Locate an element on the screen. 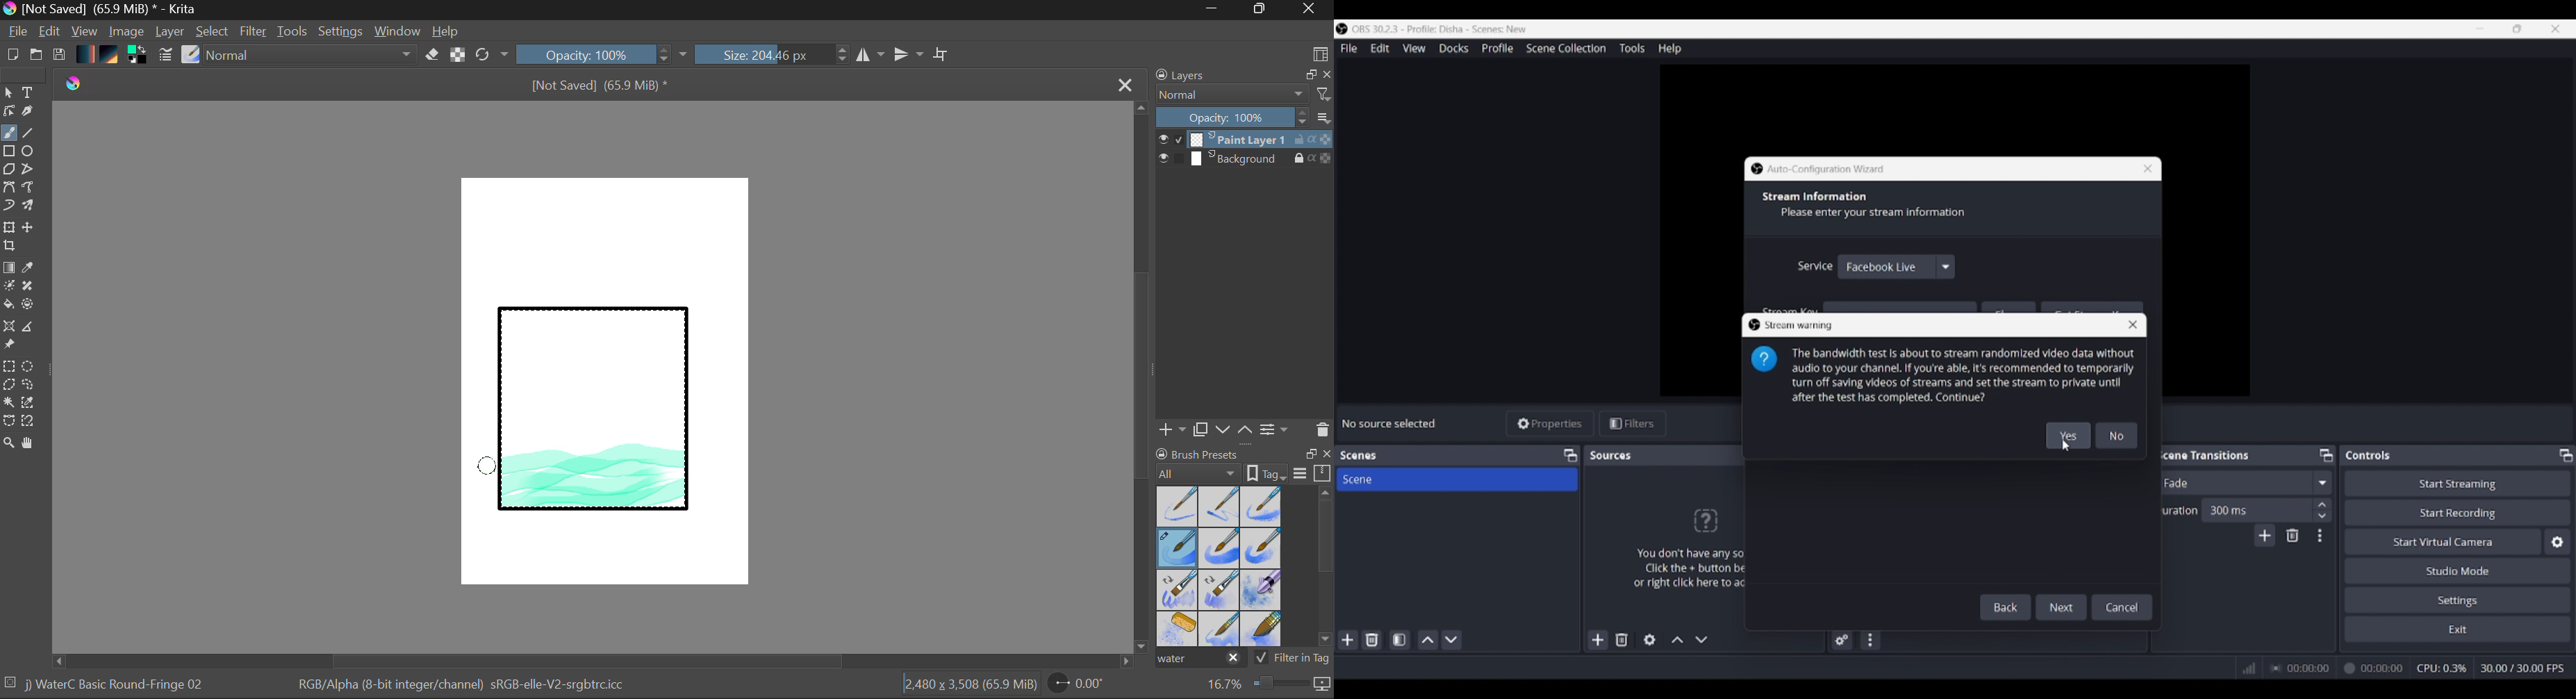  Move Layer Up is located at coordinates (1246, 429).